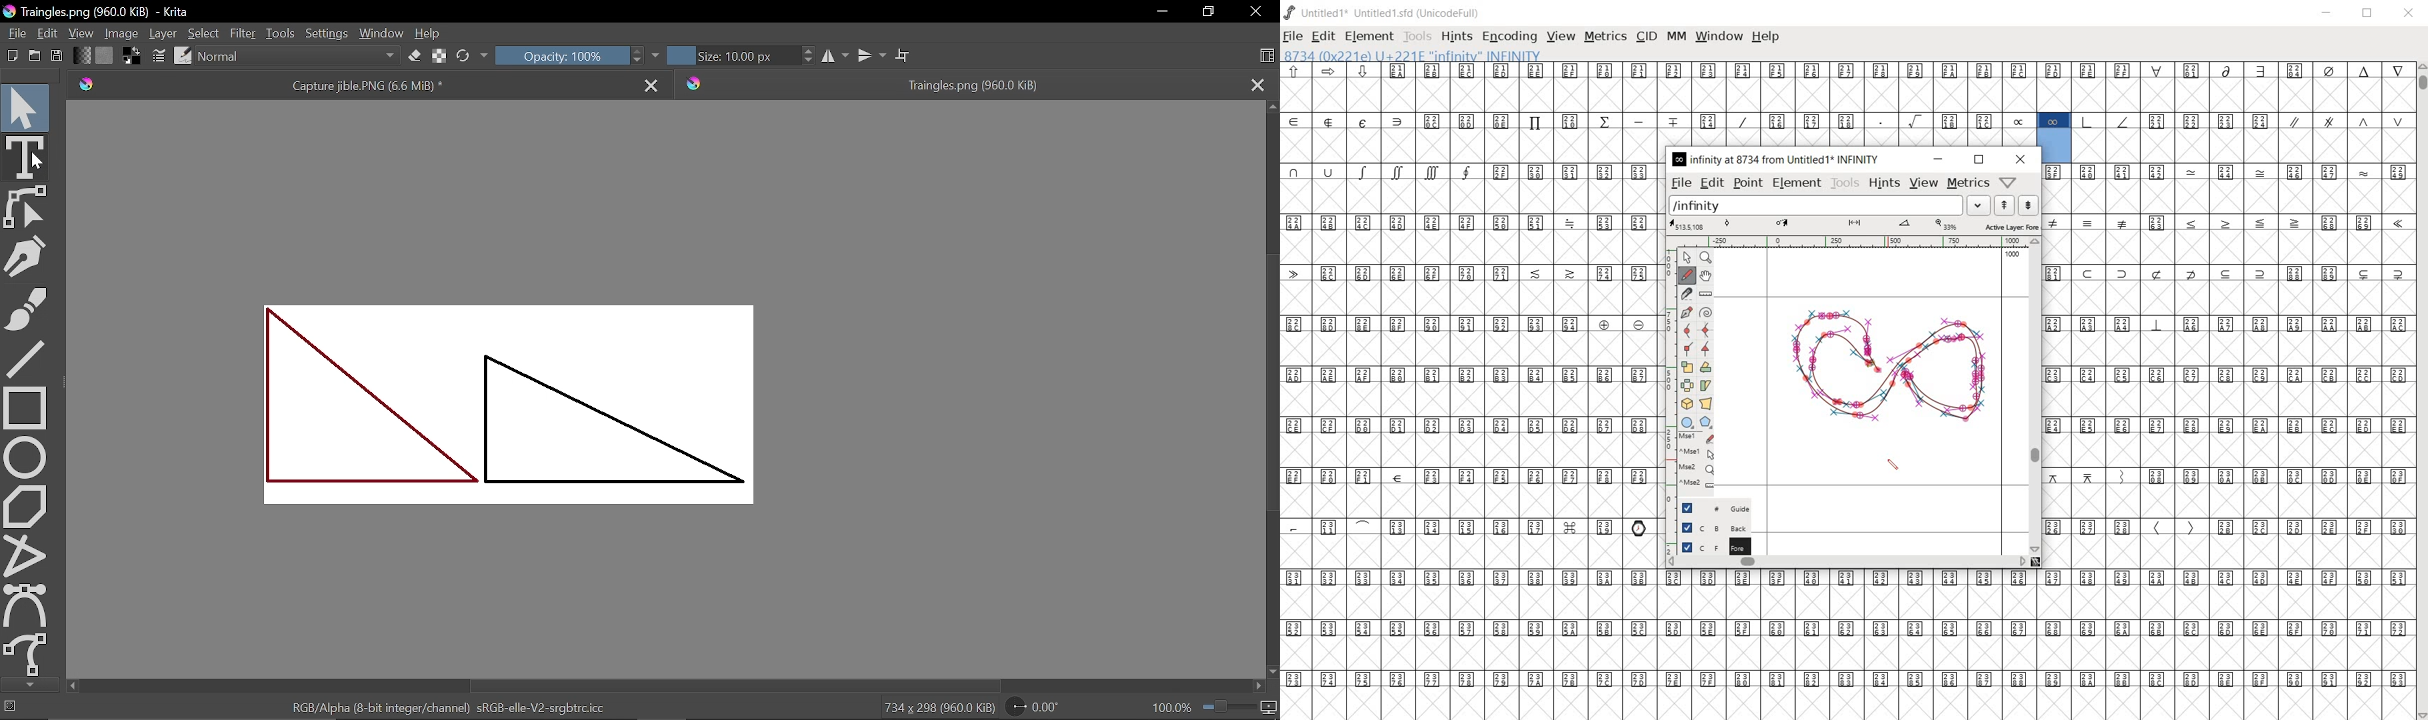  Describe the element at coordinates (1414, 55) in the screenshot. I see `8734 (0x221e) U+221e "infinity" INFINITY` at that location.